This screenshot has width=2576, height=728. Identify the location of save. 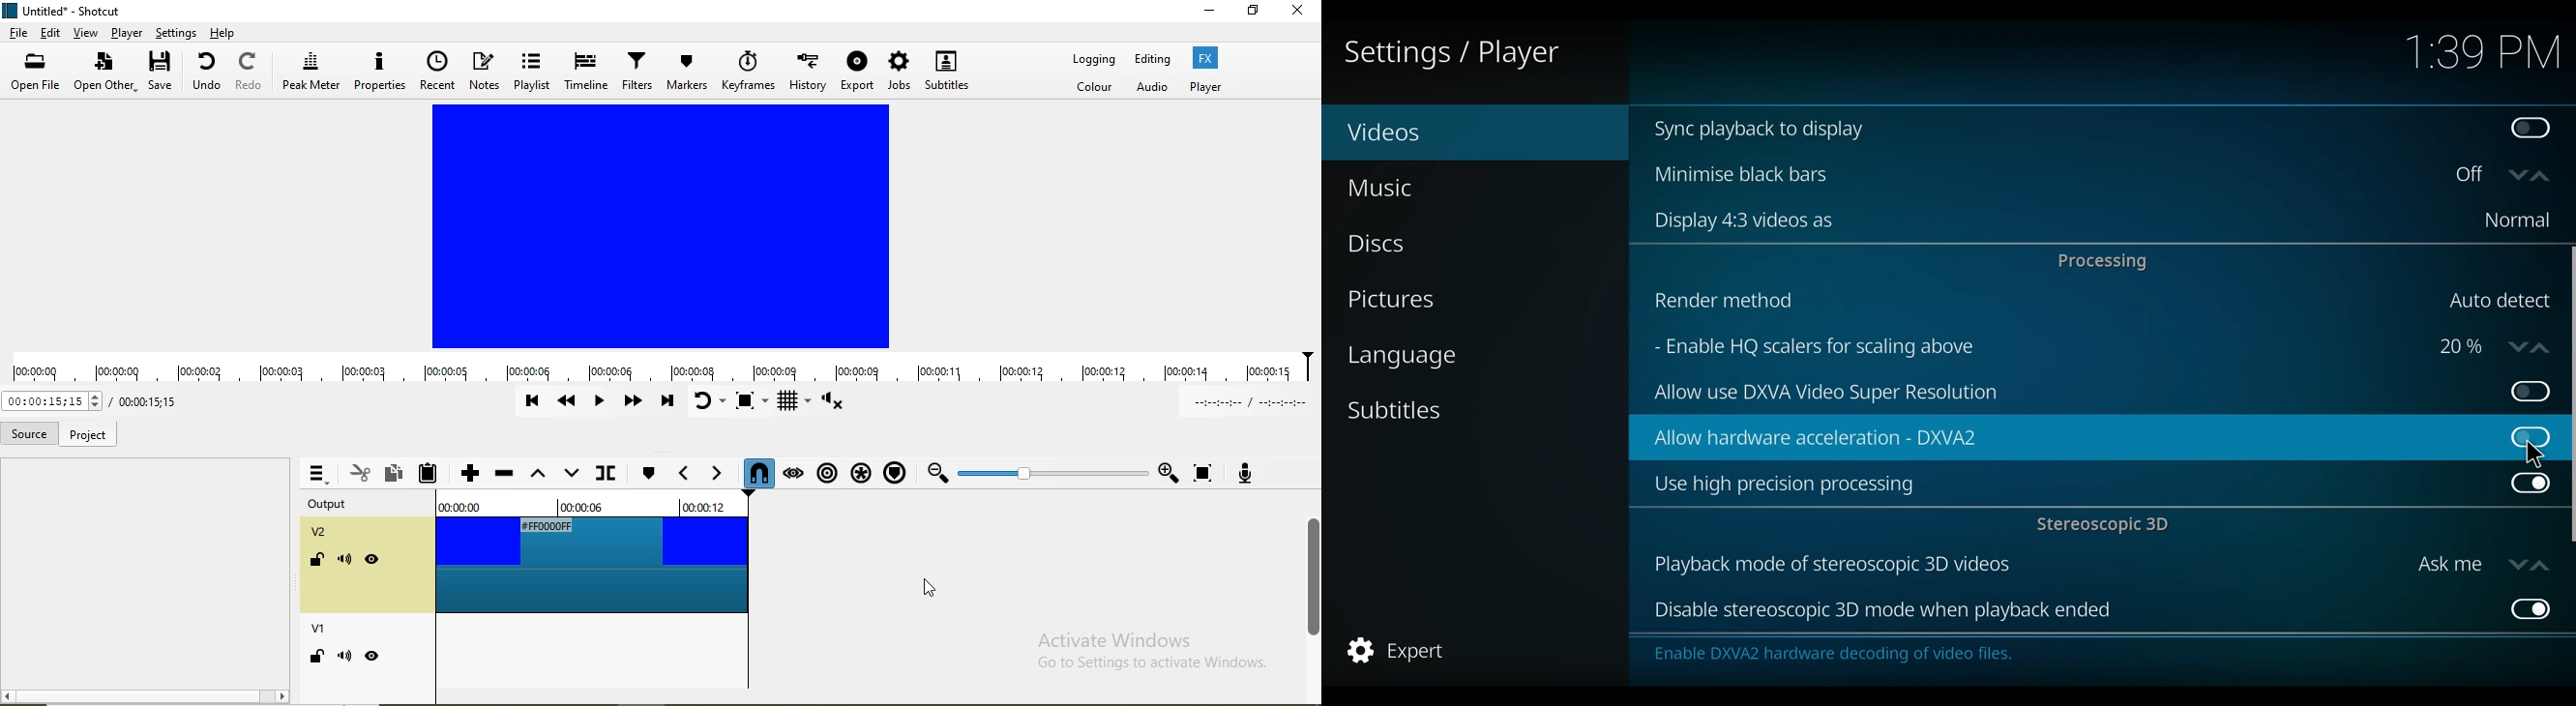
(163, 72).